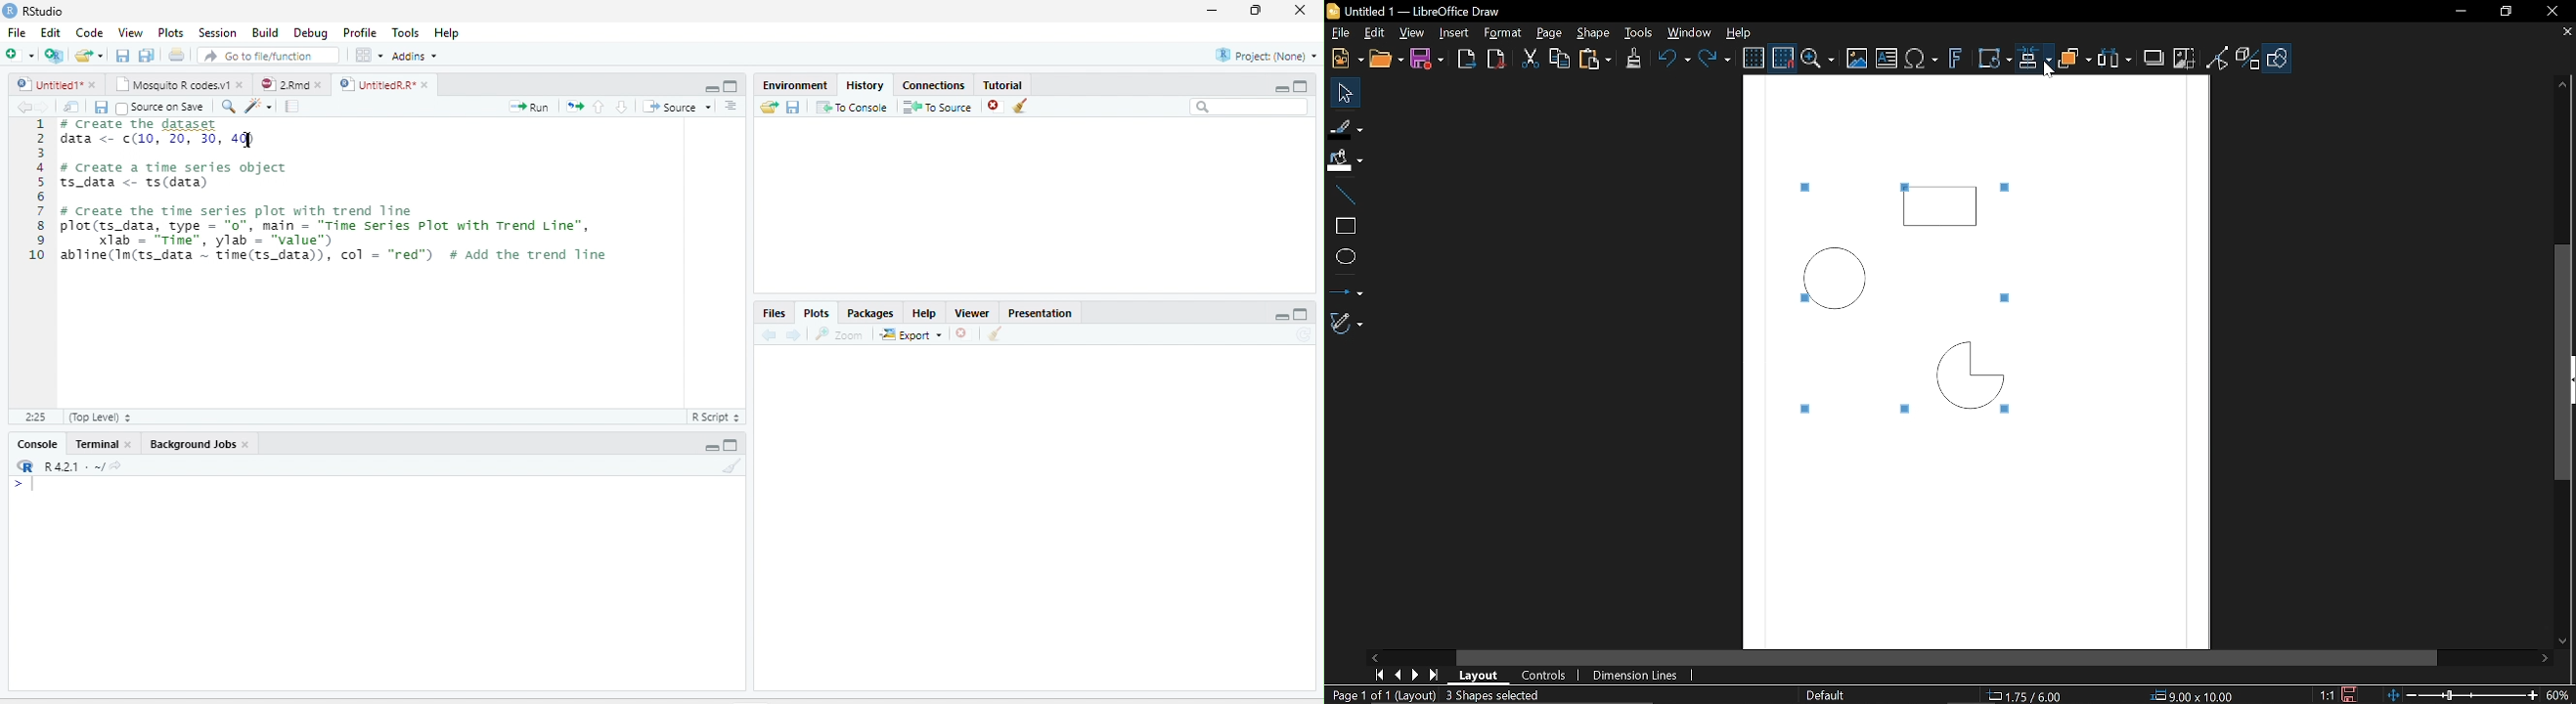 The height and width of the screenshot is (728, 2576). I want to click on R, so click(26, 465).